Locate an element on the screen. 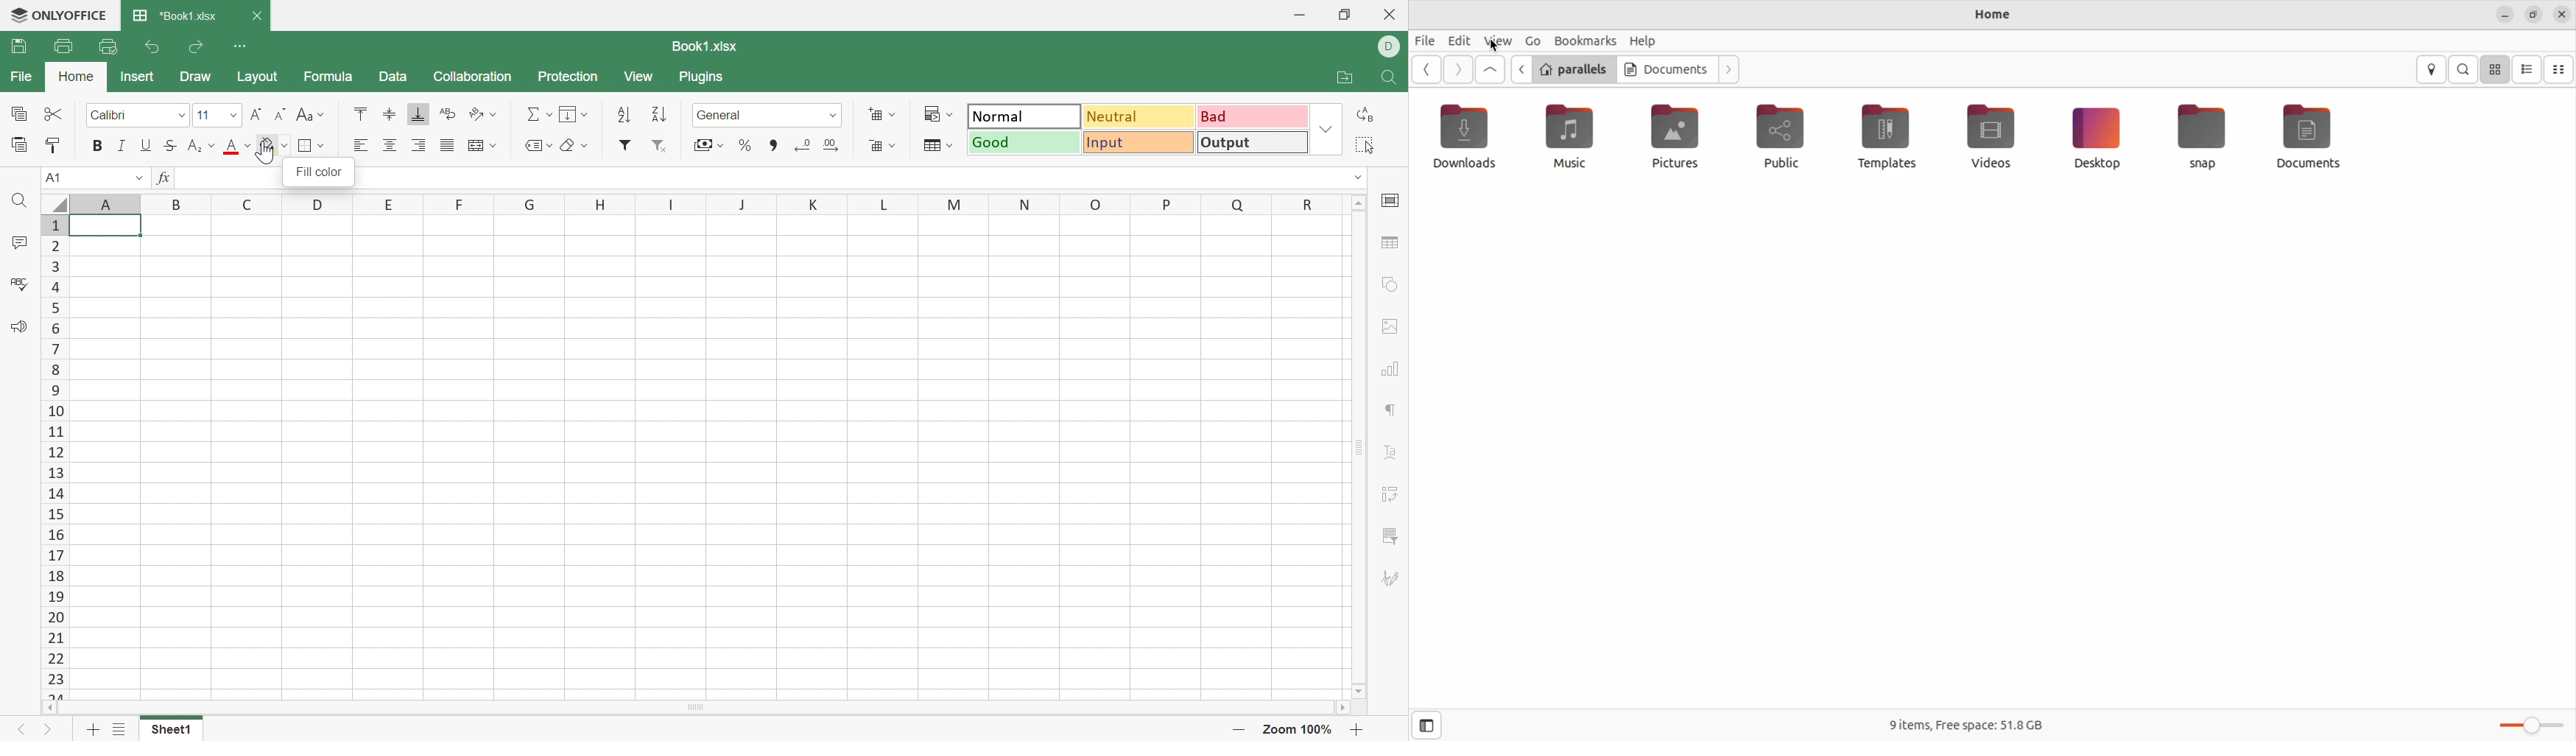 Image resolution: width=2576 pixels, height=756 pixels. 9 items free space 51.8 Gb is located at coordinates (1968, 723).